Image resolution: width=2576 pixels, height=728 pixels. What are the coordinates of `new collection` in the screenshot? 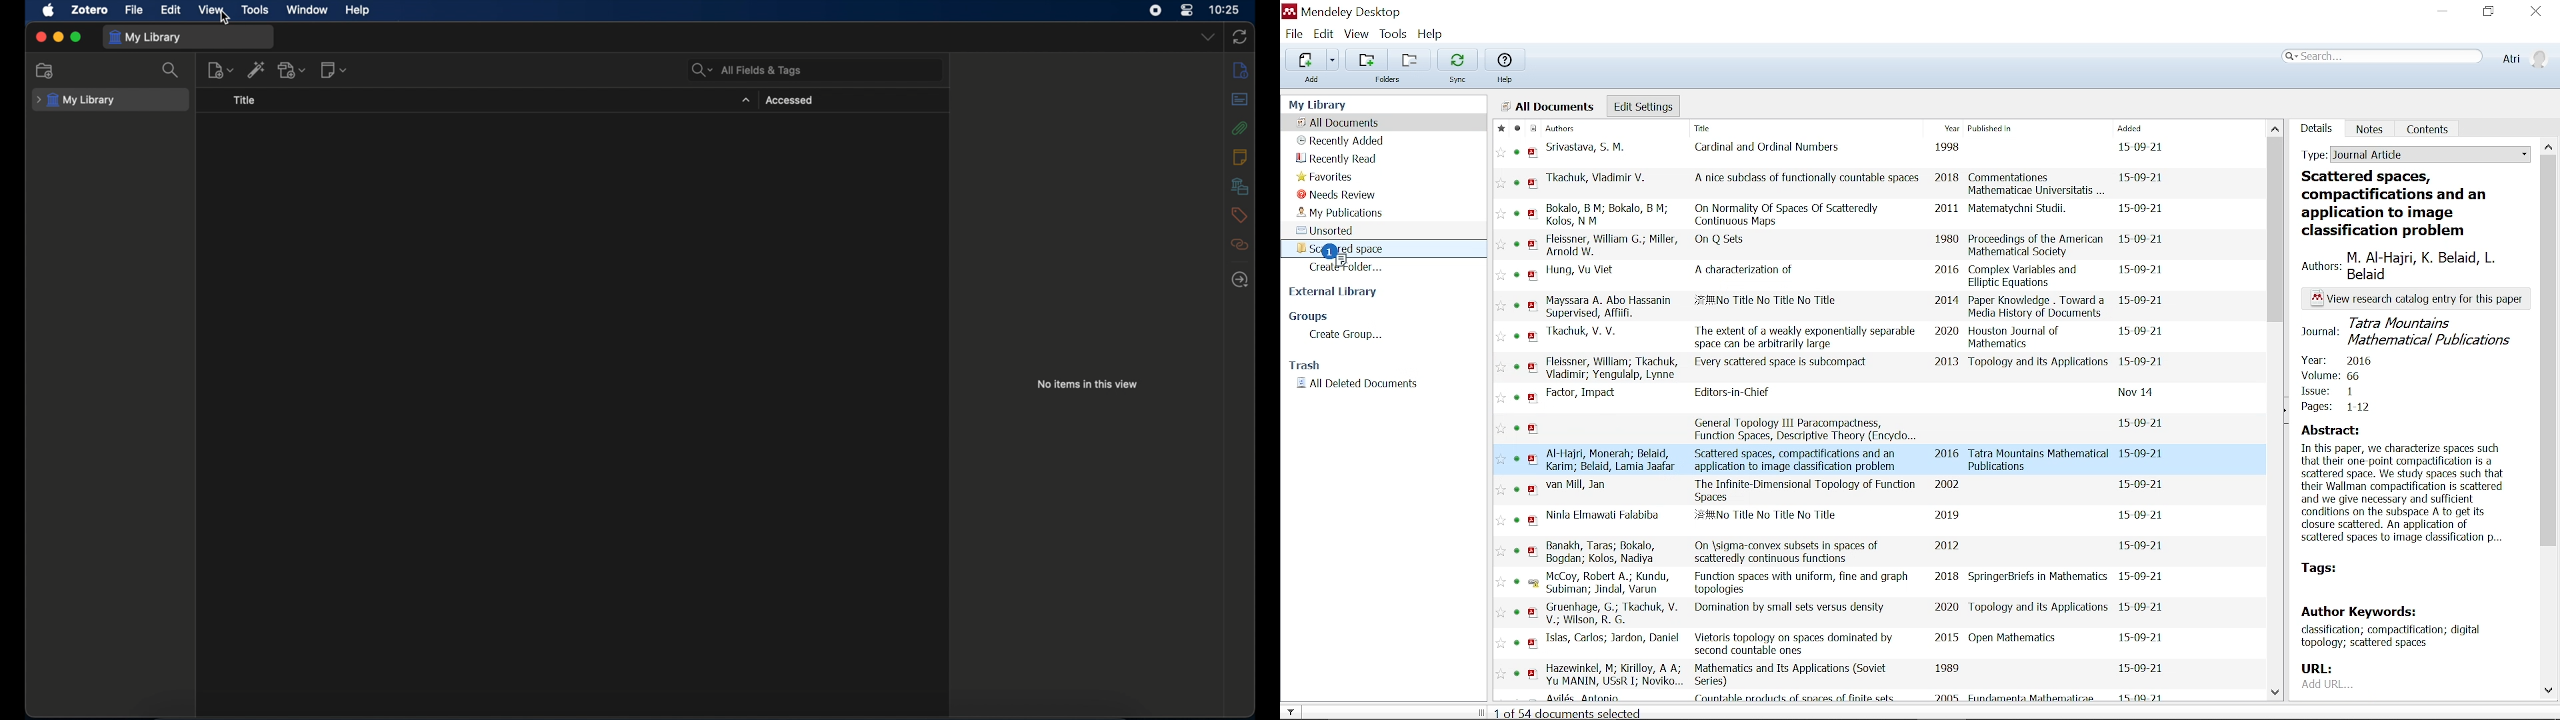 It's located at (47, 71).